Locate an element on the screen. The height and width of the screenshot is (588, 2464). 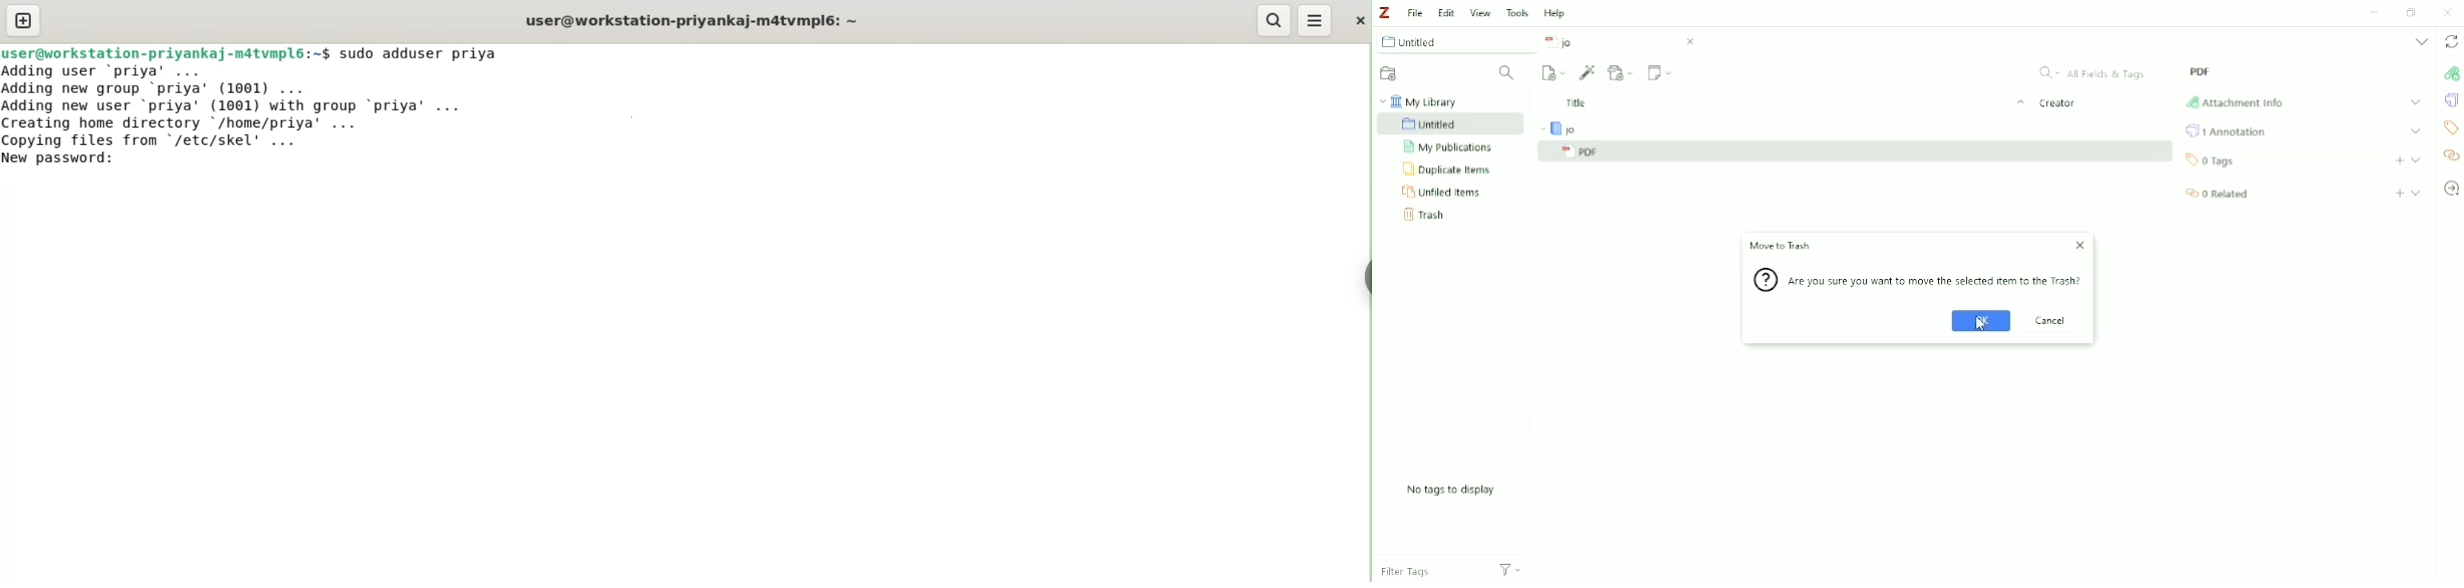
new tab is located at coordinates (23, 20).